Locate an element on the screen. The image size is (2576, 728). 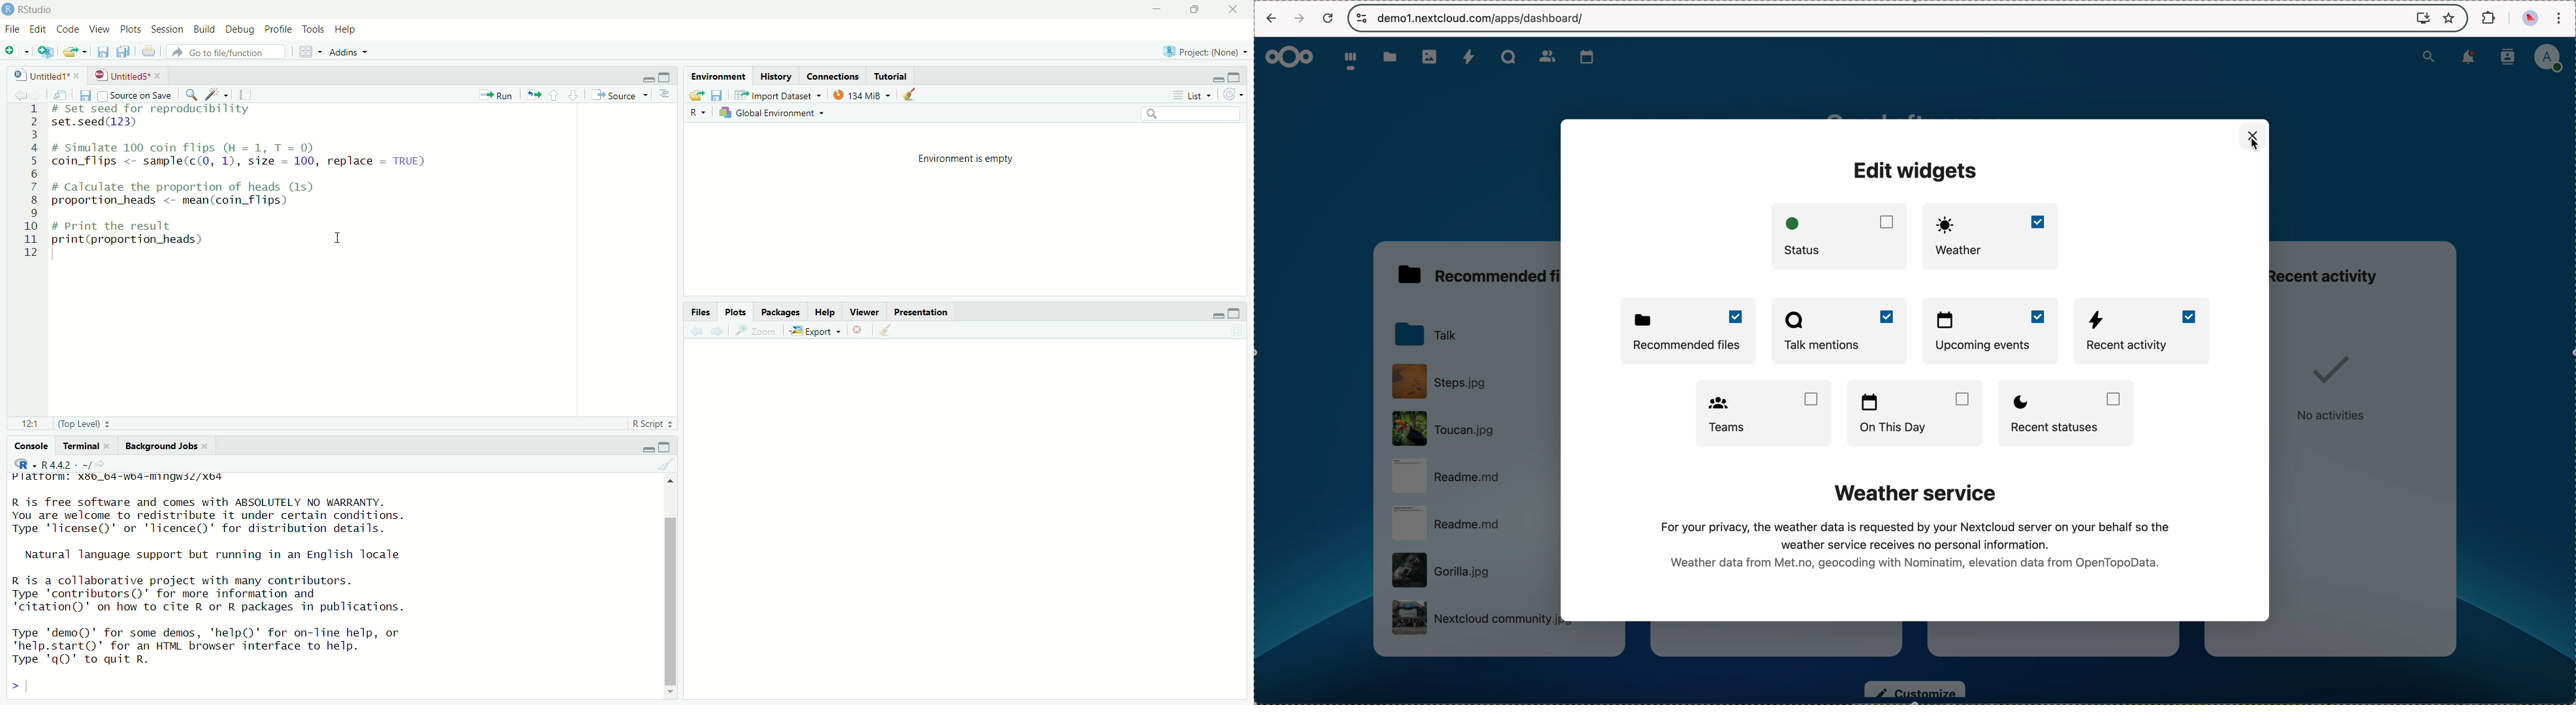
background jobs is located at coordinates (161, 446).